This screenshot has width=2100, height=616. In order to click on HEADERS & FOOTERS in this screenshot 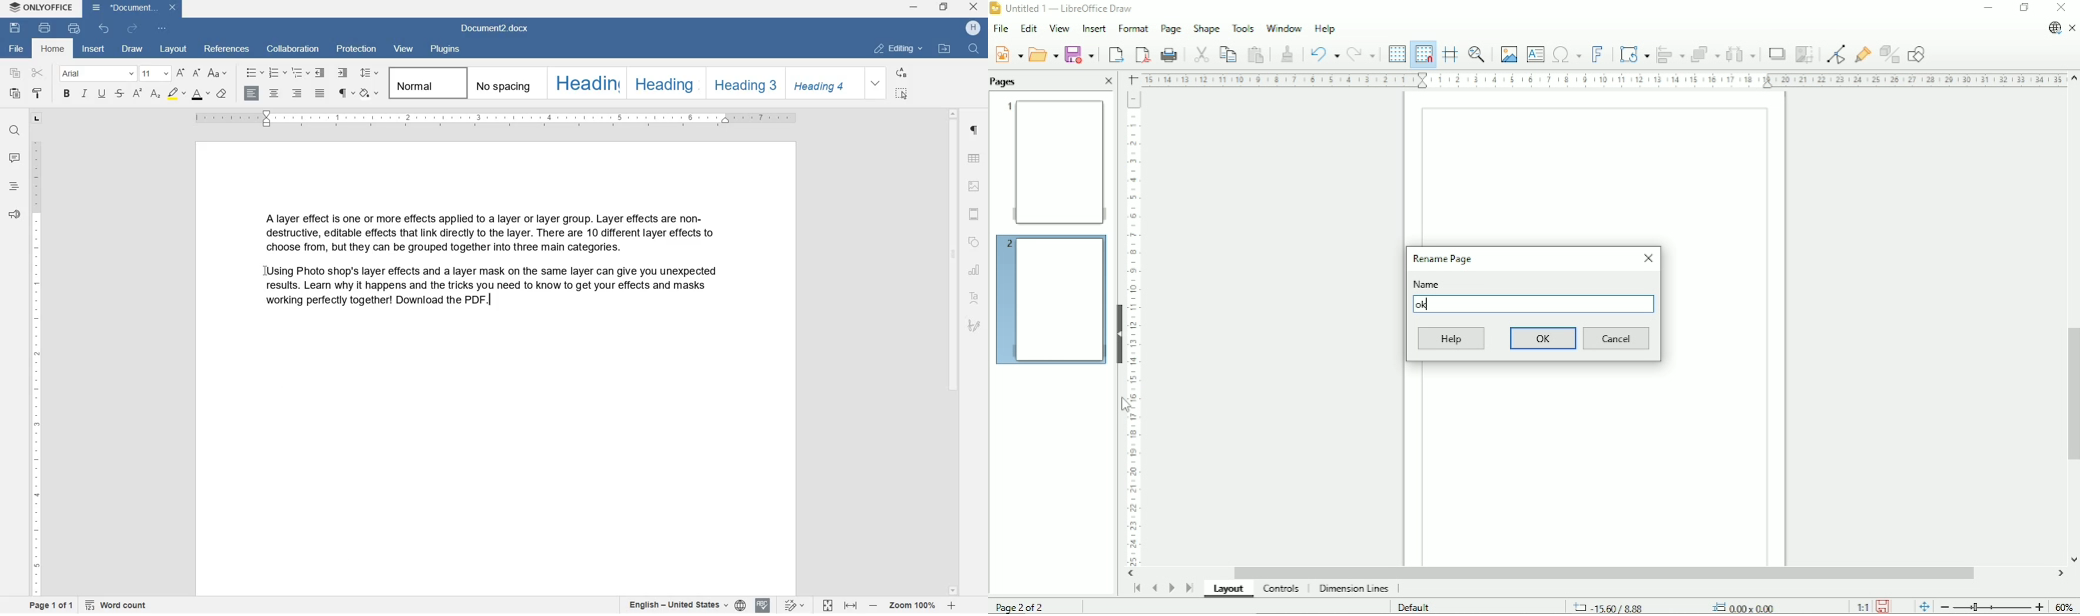, I will do `click(975, 216)`.